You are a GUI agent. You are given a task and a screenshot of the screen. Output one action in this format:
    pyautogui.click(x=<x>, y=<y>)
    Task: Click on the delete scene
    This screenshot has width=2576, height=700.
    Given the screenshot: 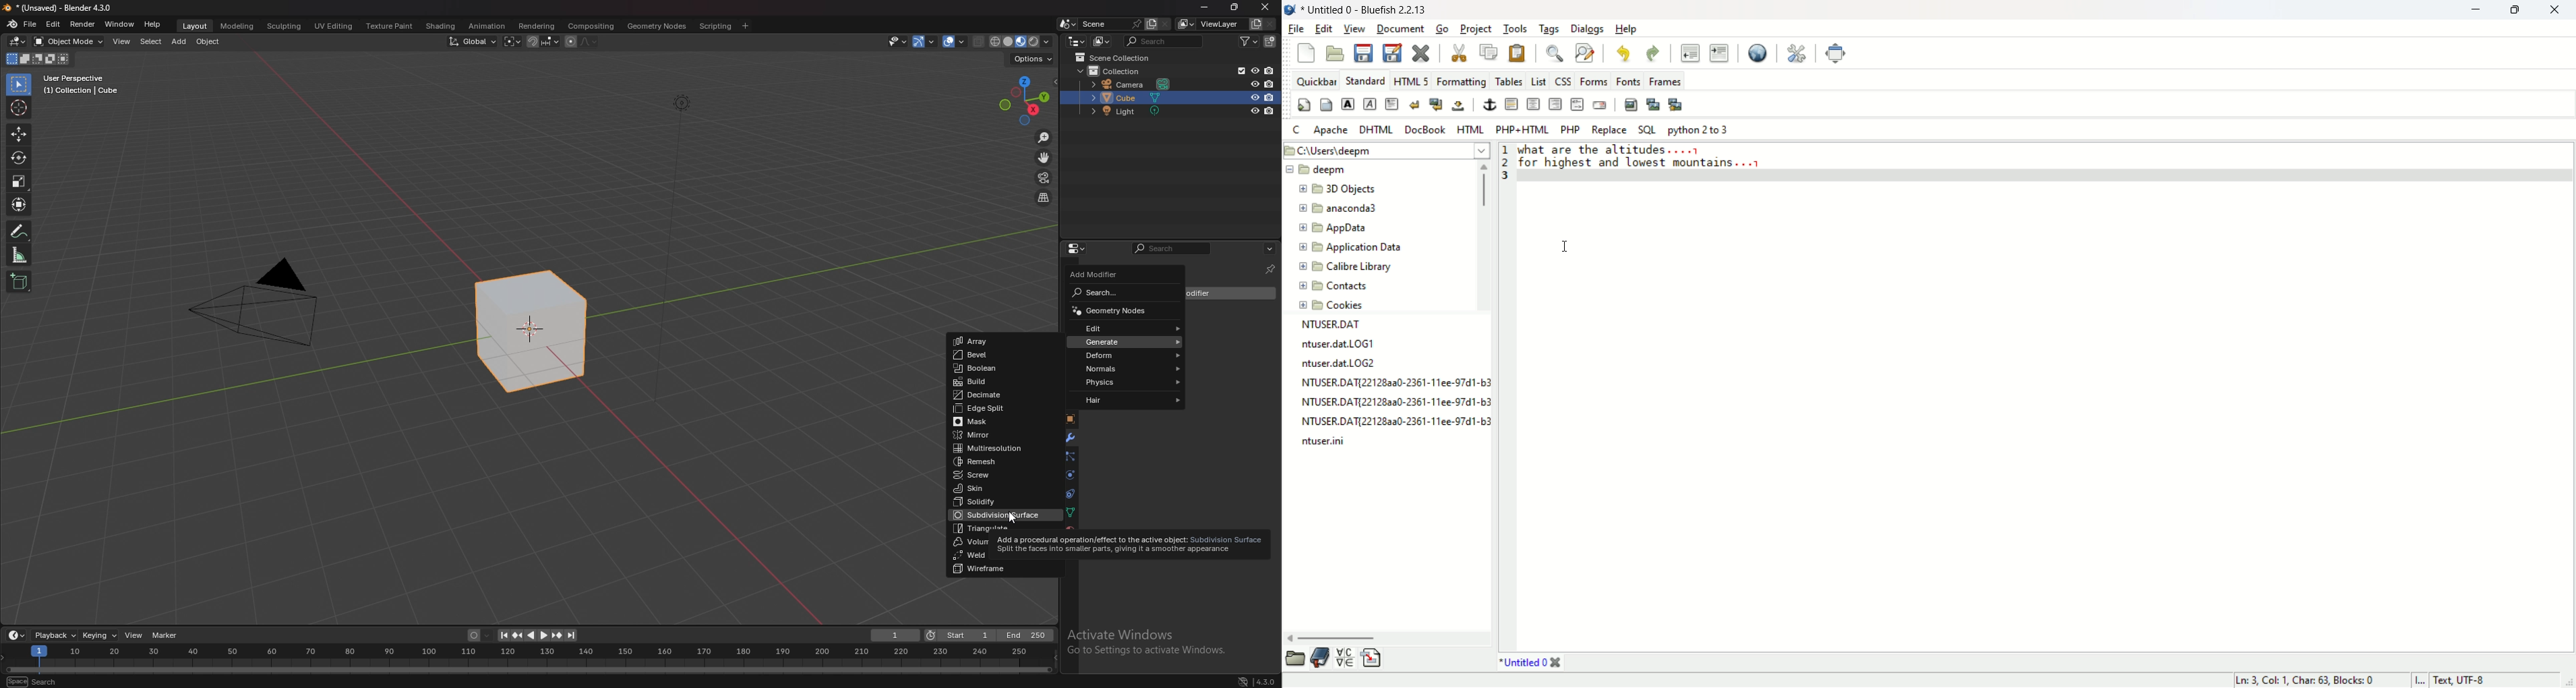 What is the action you would take?
    pyautogui.click(x=1165, y=24)
    